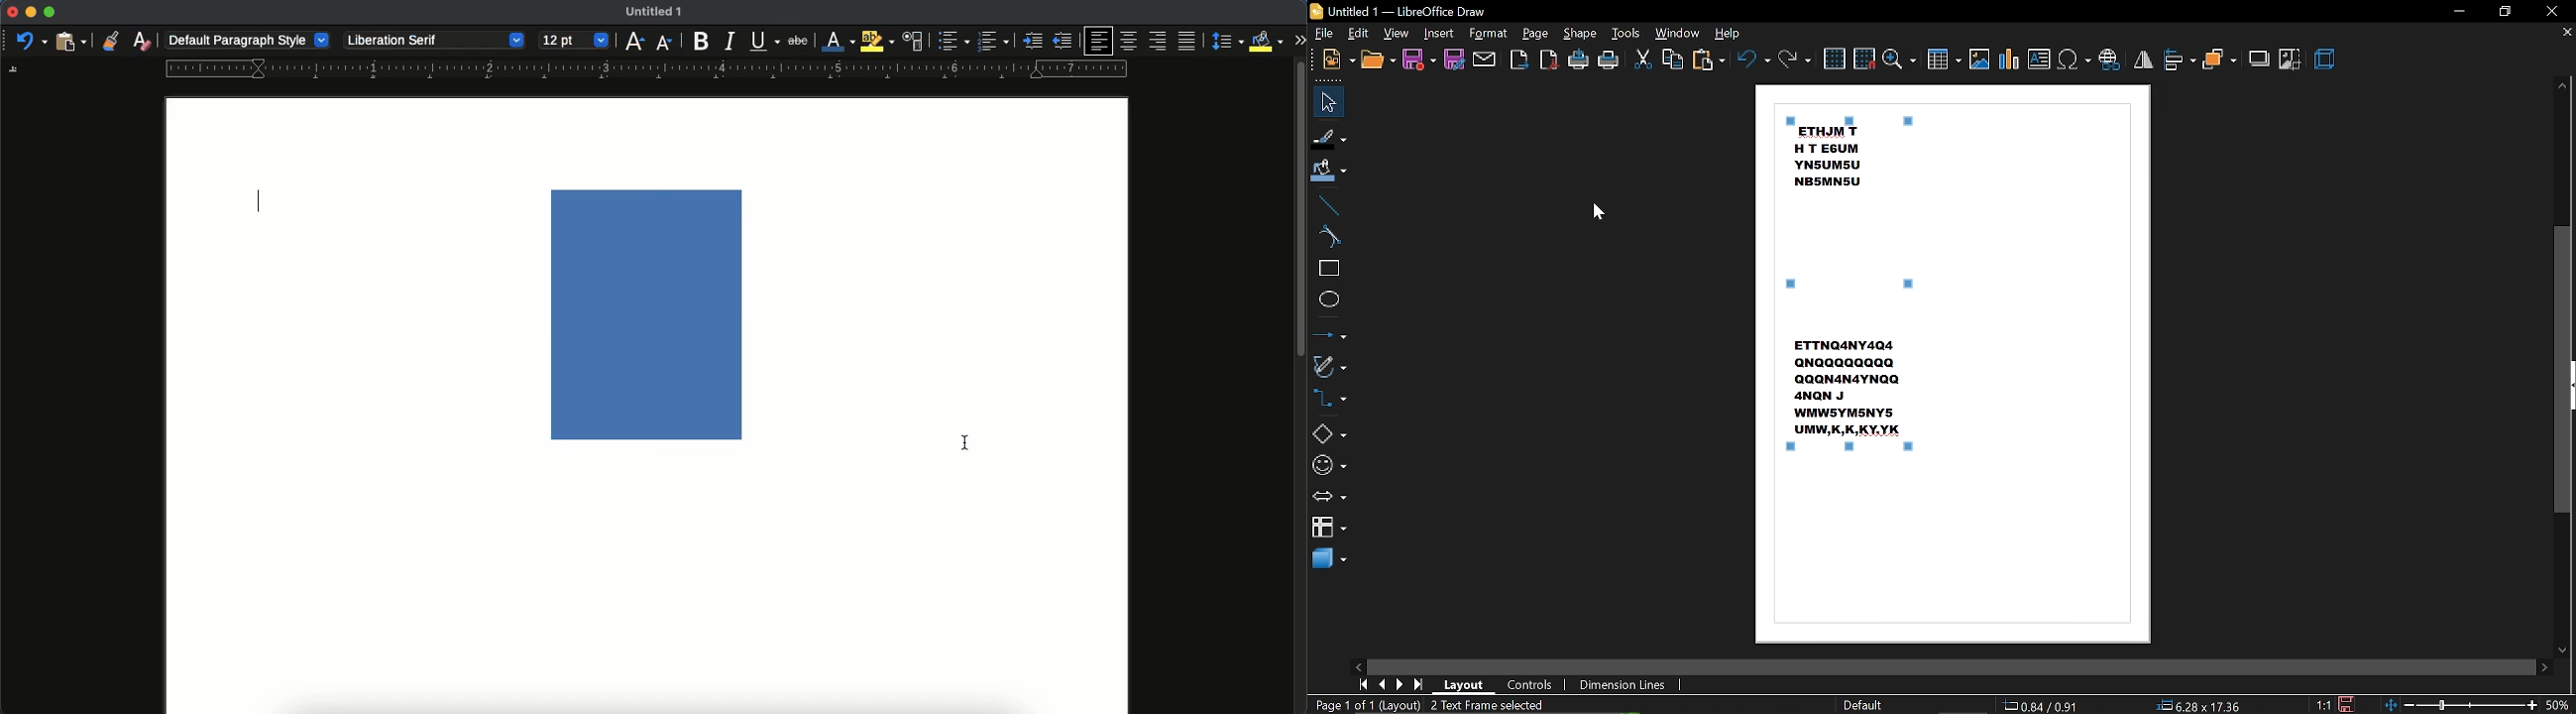 Image resolution: width=2576 pixels, height=728 pixels. I want to click on move down, so click(2561, 650).